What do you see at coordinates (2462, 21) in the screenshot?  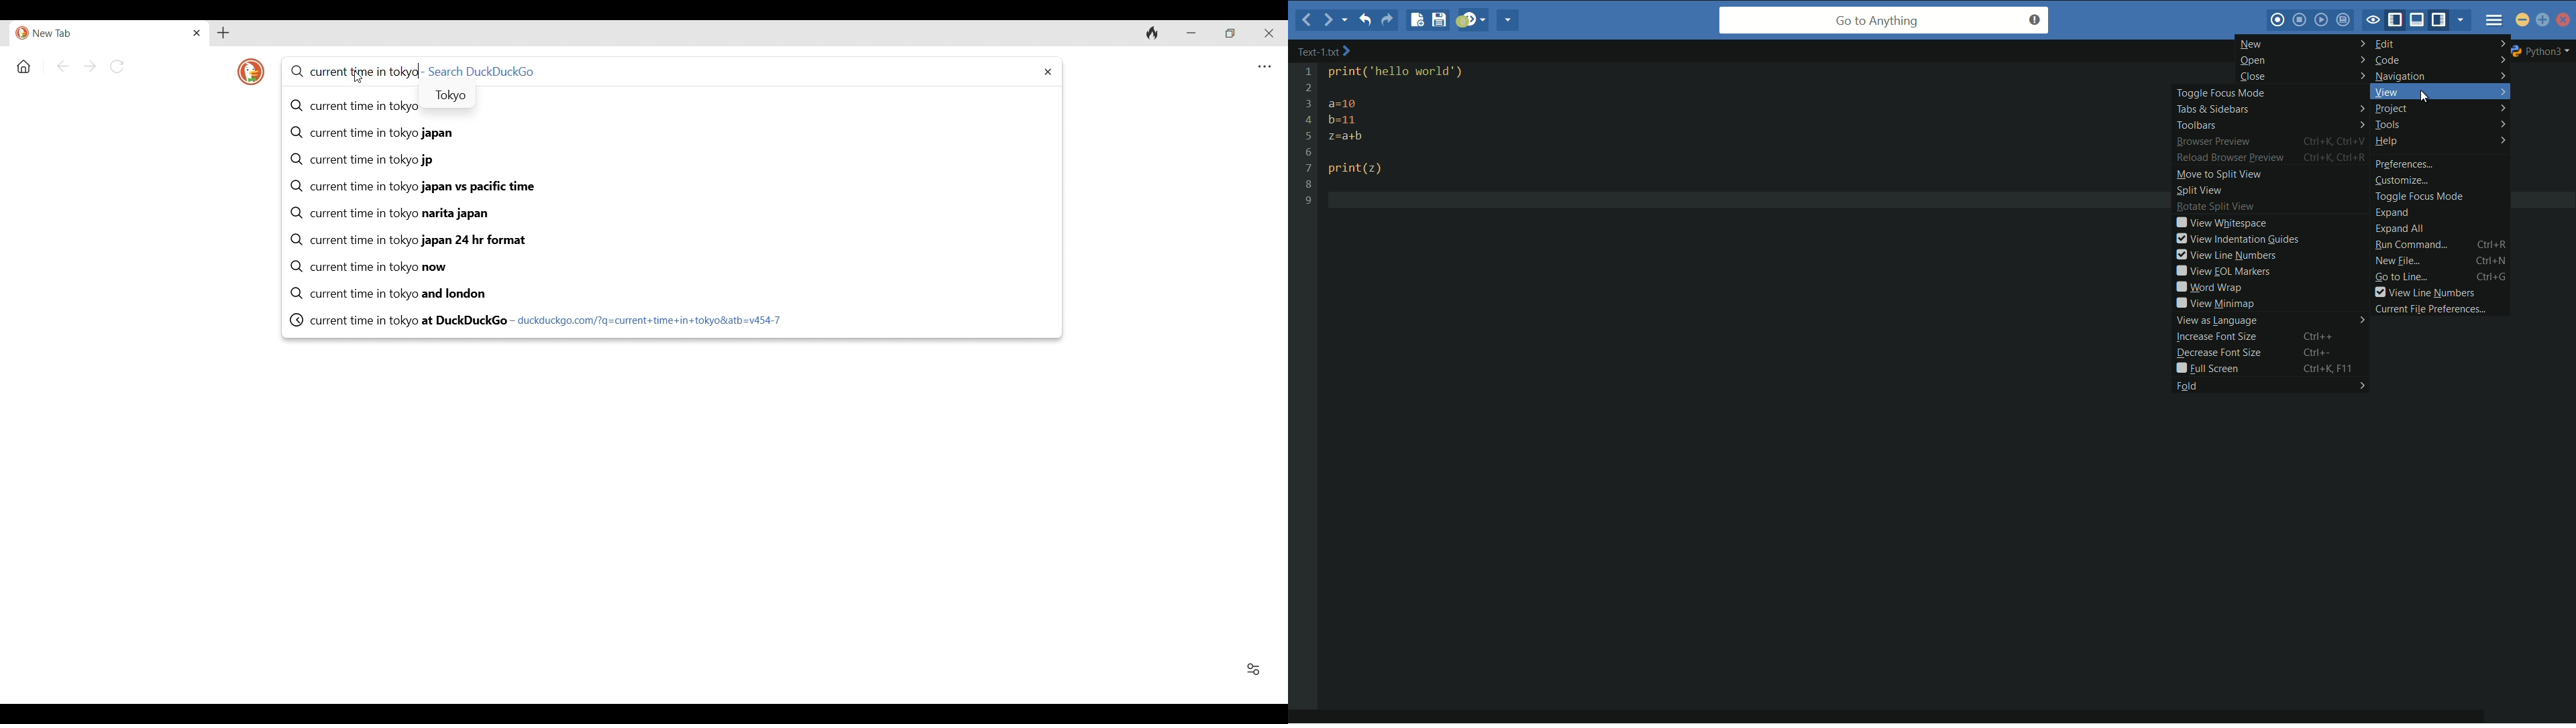 I see `show specific tab/bar` at bounding box center [2462, 21].